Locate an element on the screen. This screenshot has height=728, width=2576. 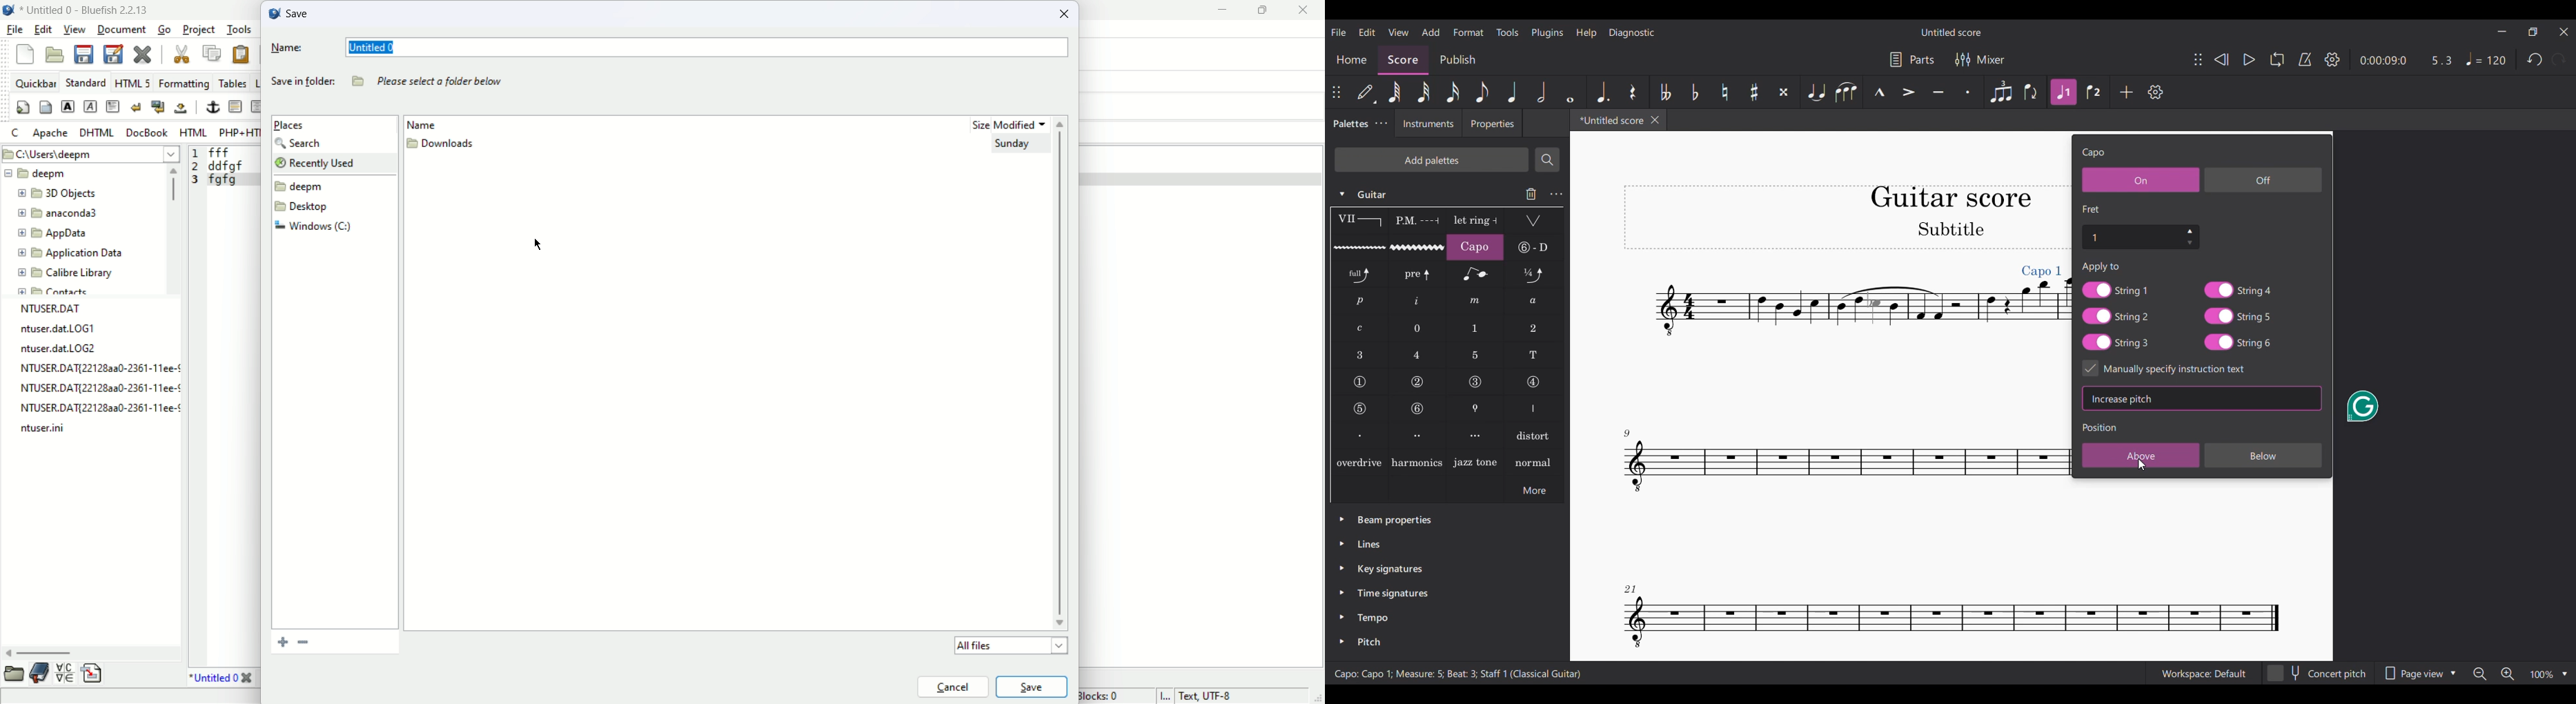
Guitar vibrato wide is located at coordinates (1417, 247).